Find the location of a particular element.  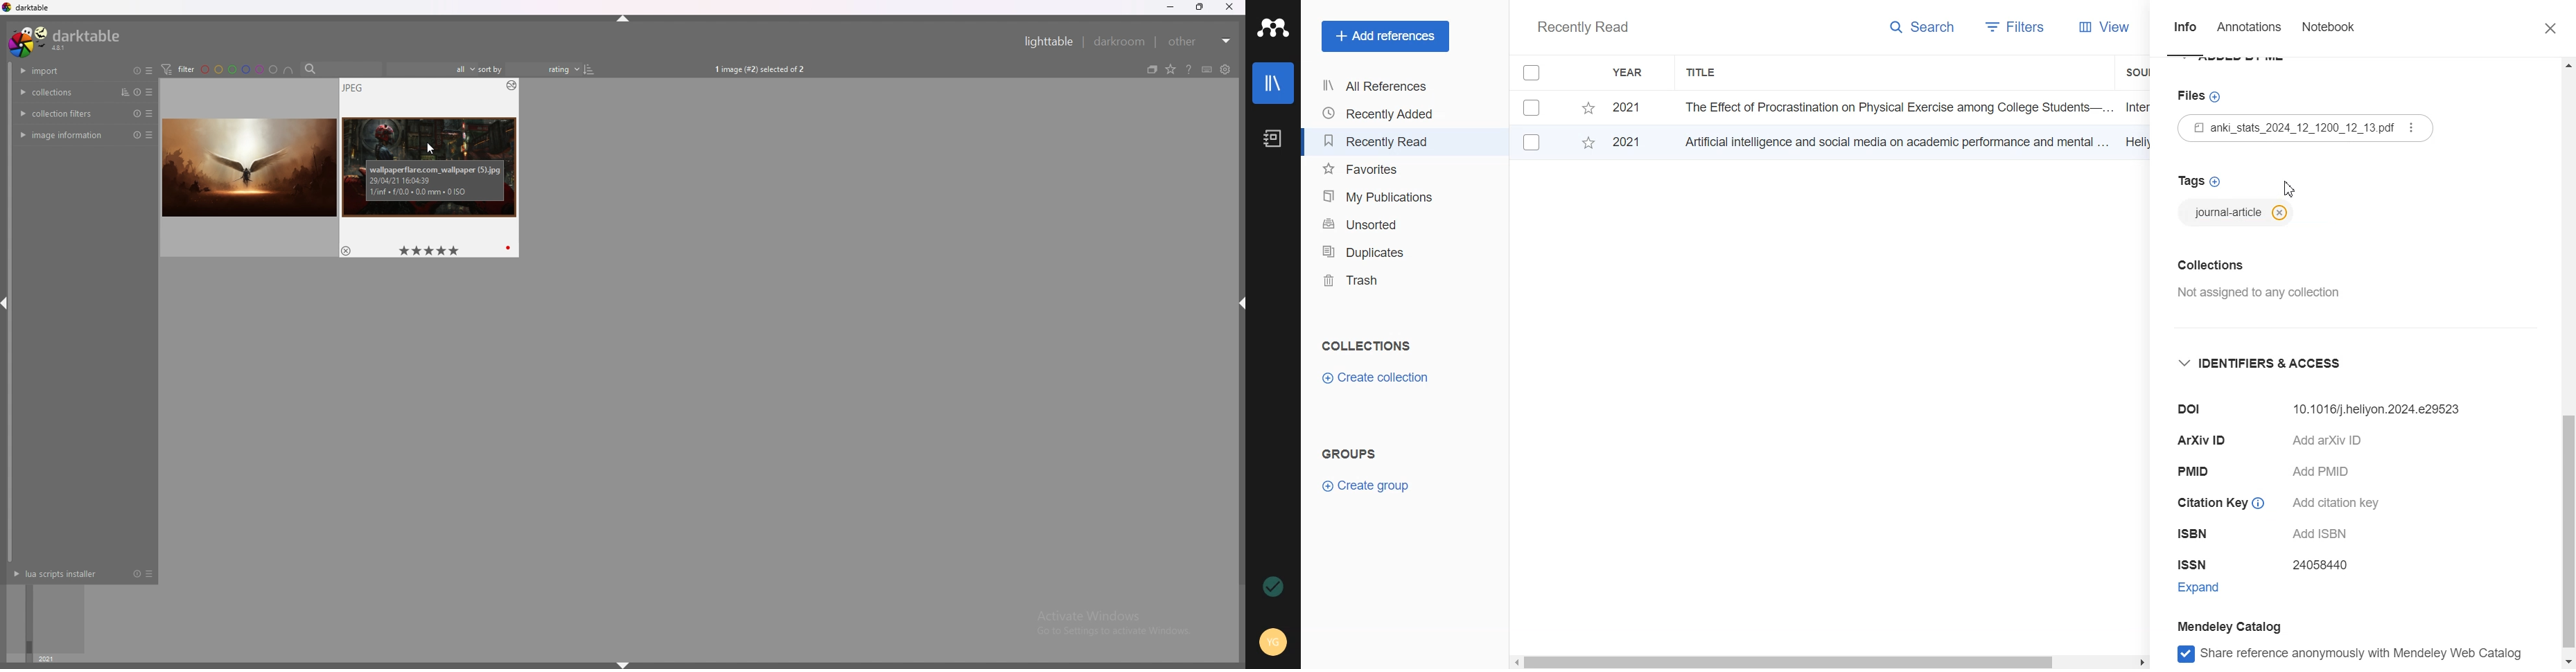

The Effect of Procrastination on Physical Exercise among College Students—... is located at coordinates (1893, 107).